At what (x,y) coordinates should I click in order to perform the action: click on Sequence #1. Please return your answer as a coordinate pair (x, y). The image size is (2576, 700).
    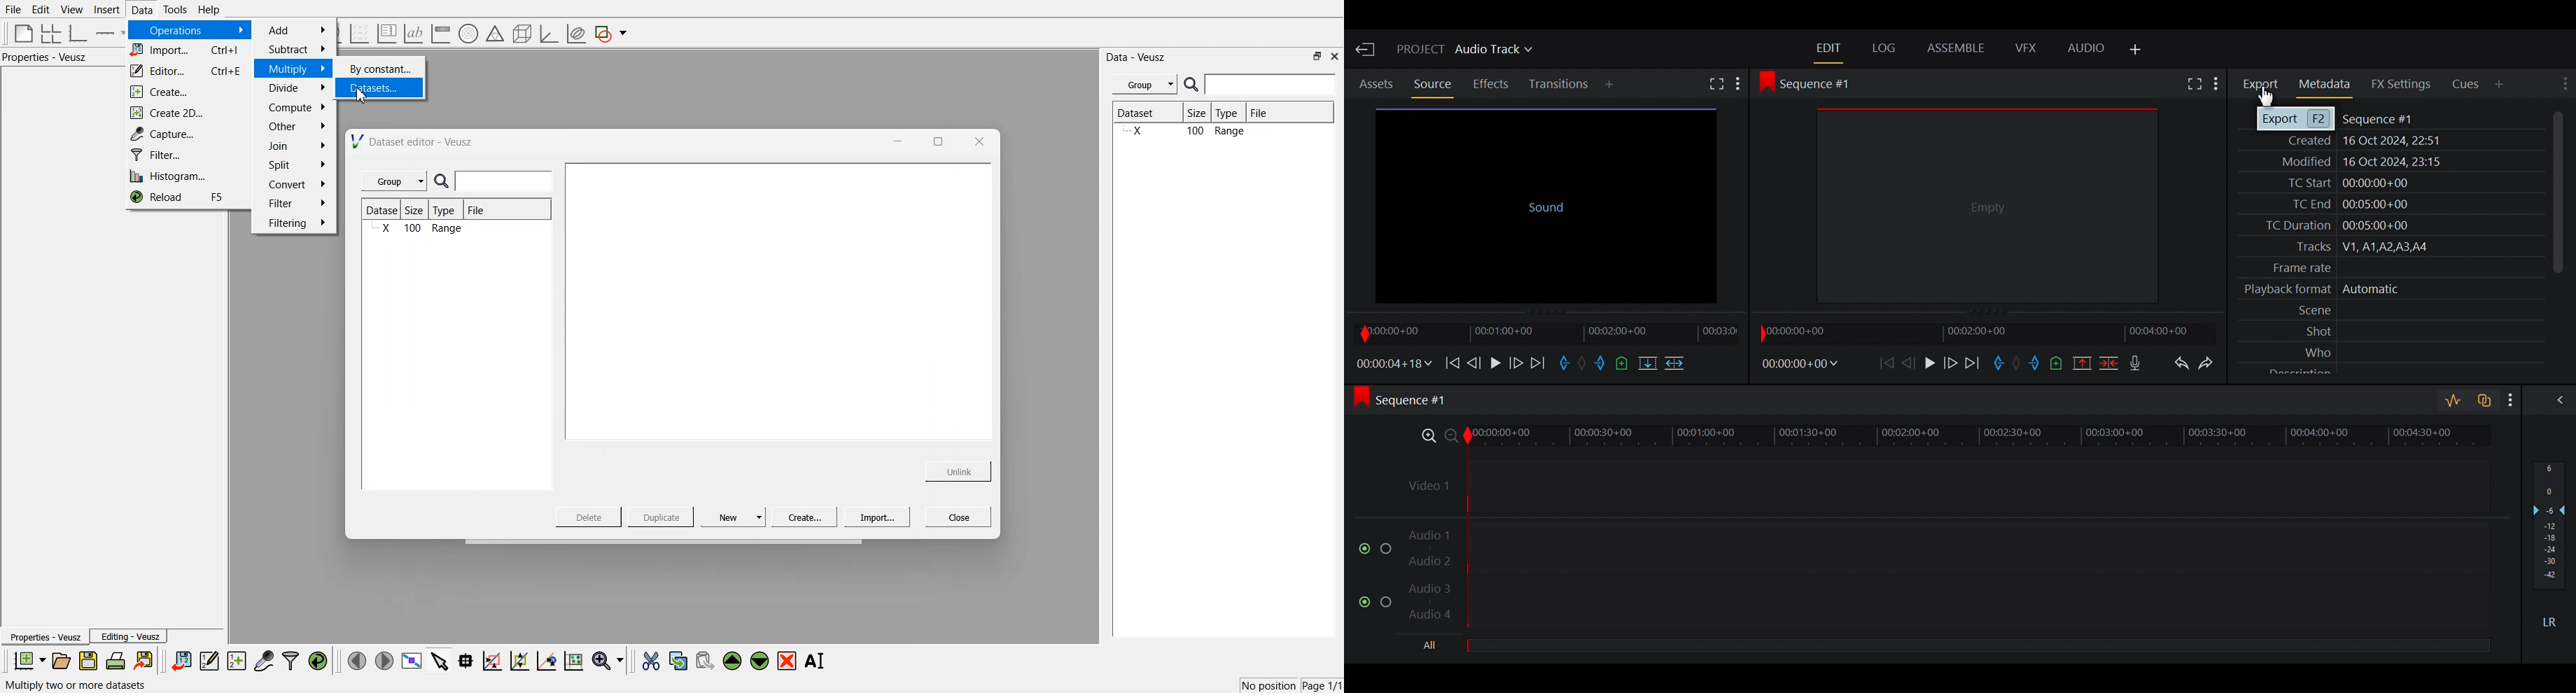
    Looking at the image, I should click on (1810, 83).